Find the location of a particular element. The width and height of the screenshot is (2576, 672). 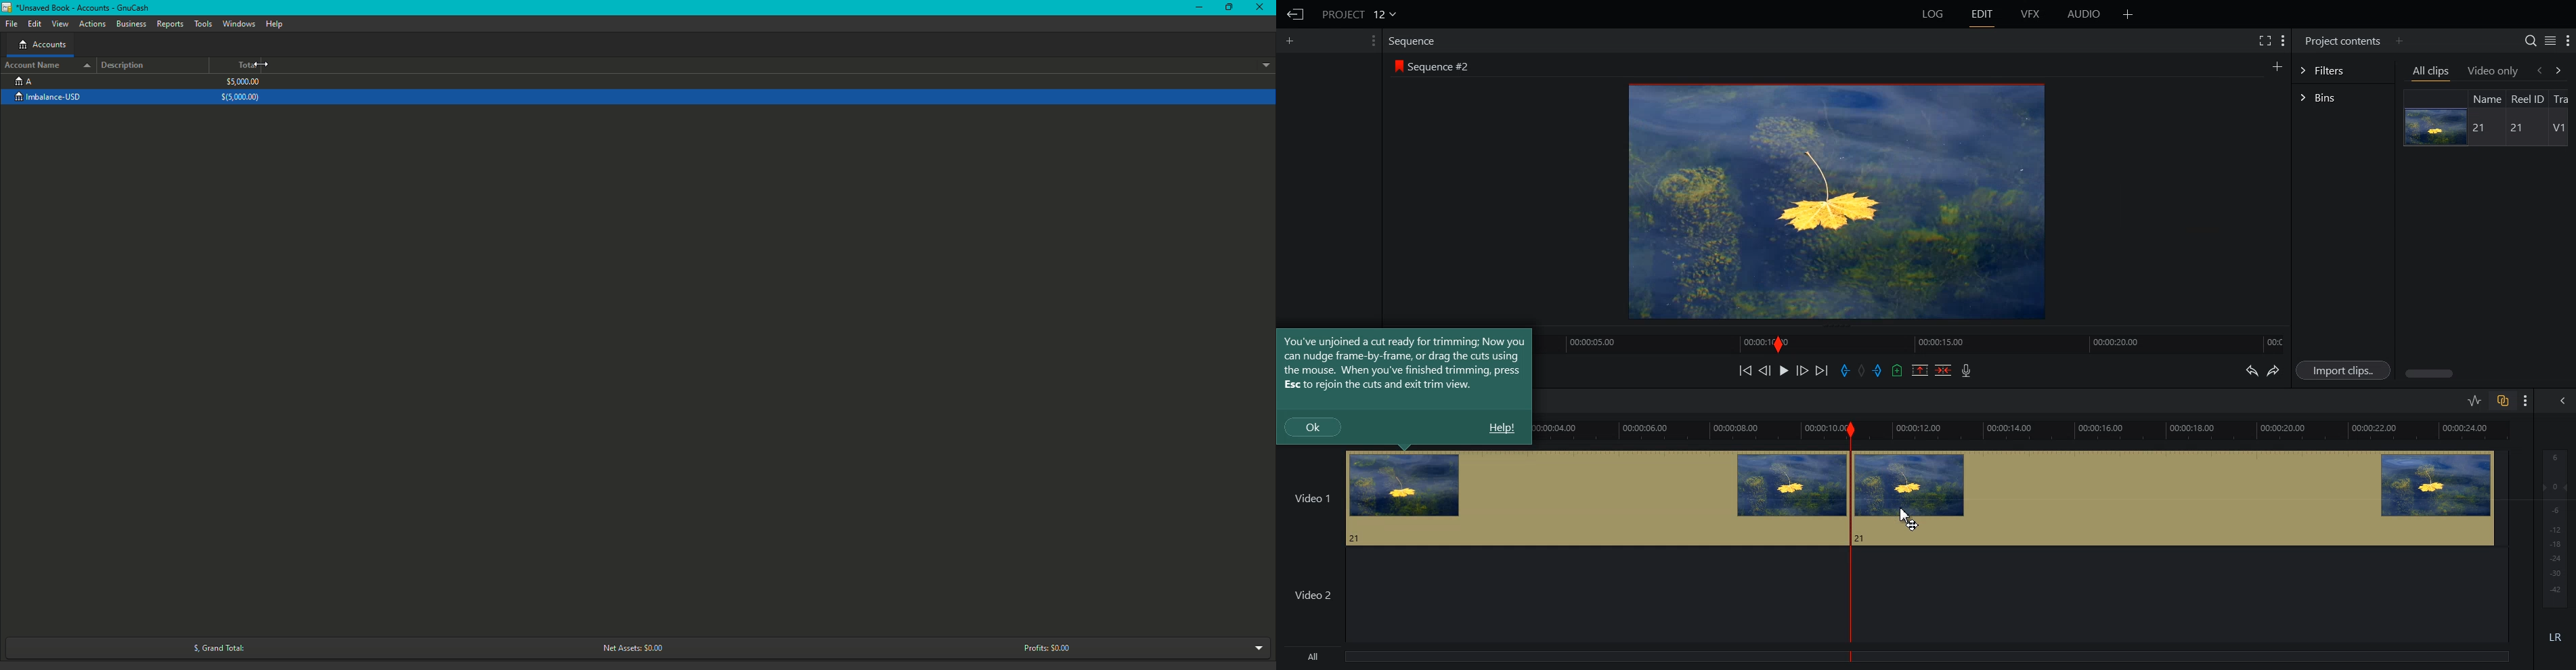

GnuCash is located at coordinates (78, 9).